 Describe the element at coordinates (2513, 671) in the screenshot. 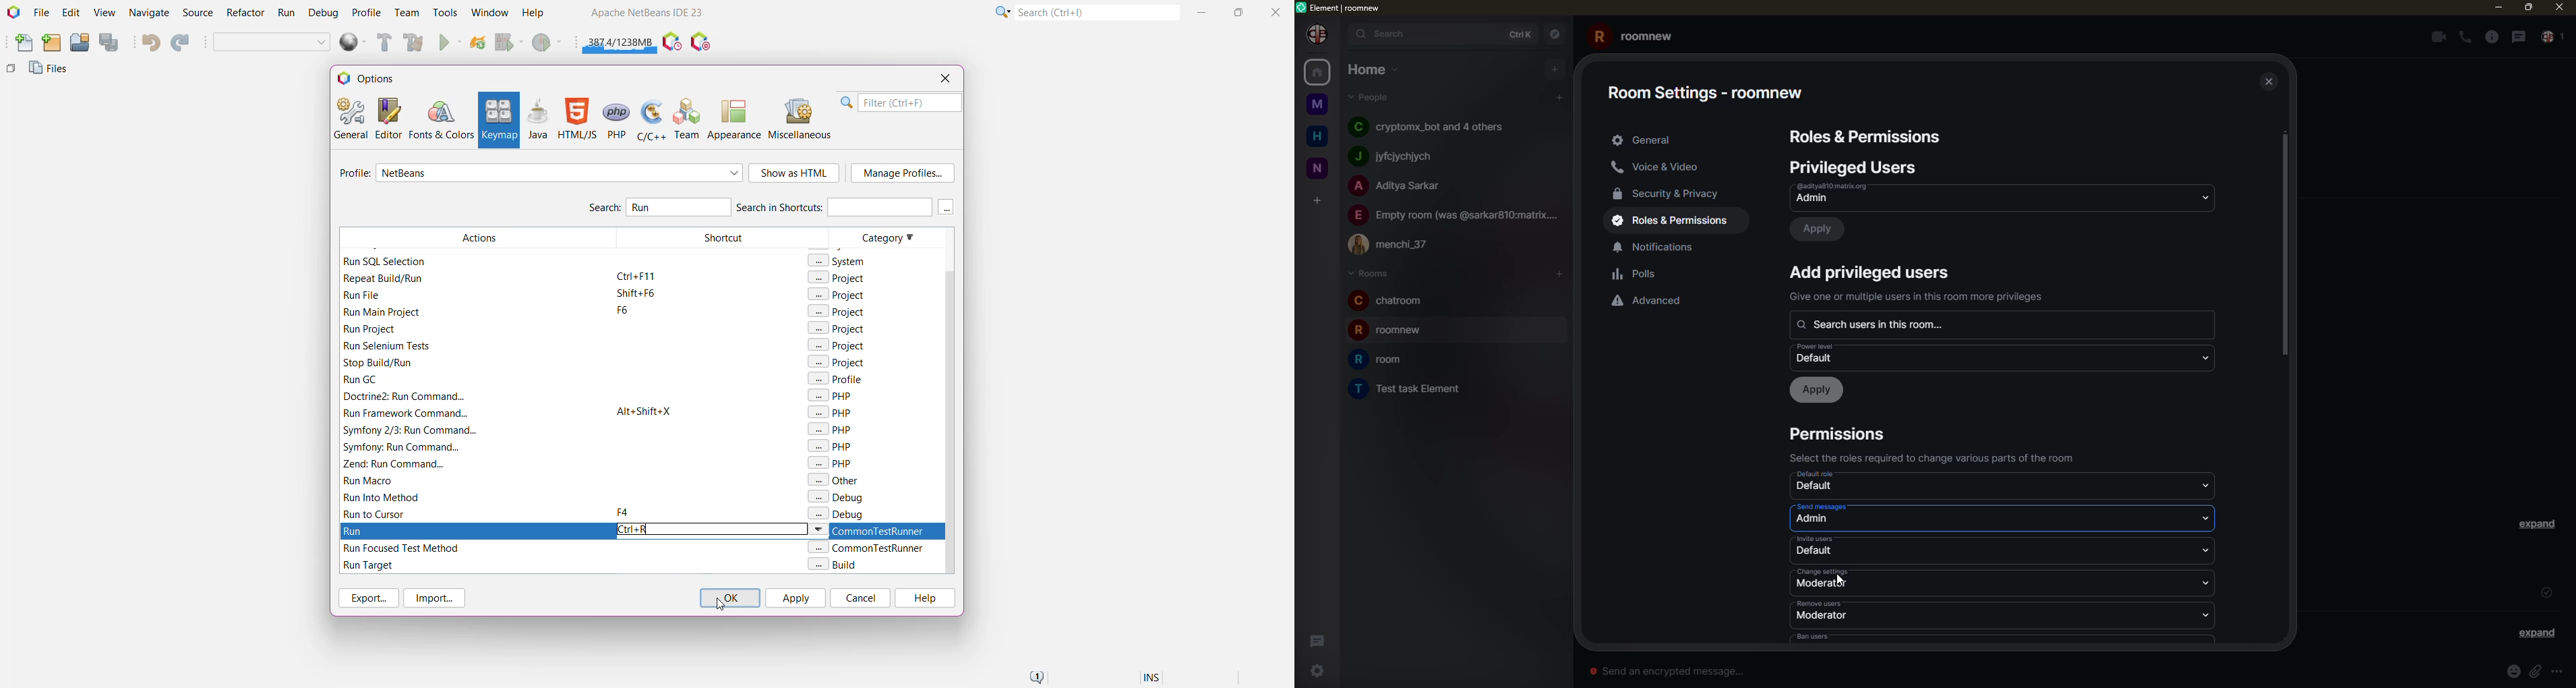

I see `emoji` at that location.